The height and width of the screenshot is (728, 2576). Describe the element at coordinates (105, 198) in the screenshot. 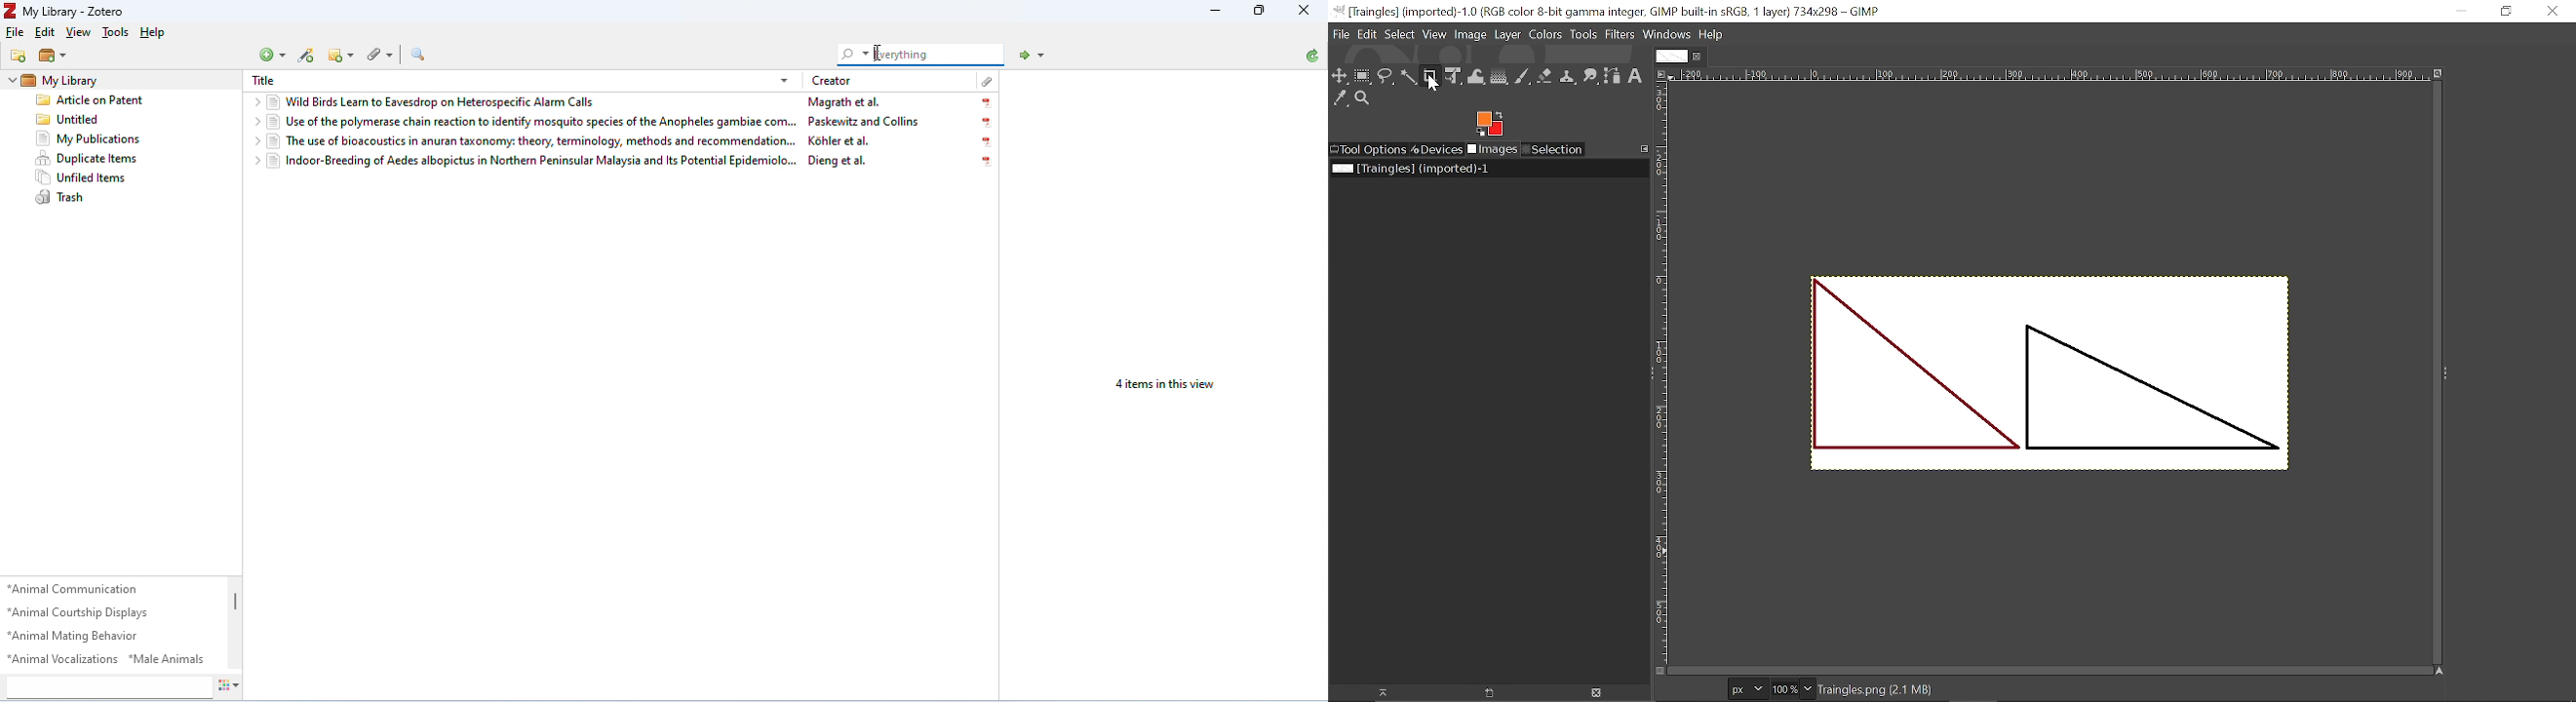

I see `Trash` at that location.